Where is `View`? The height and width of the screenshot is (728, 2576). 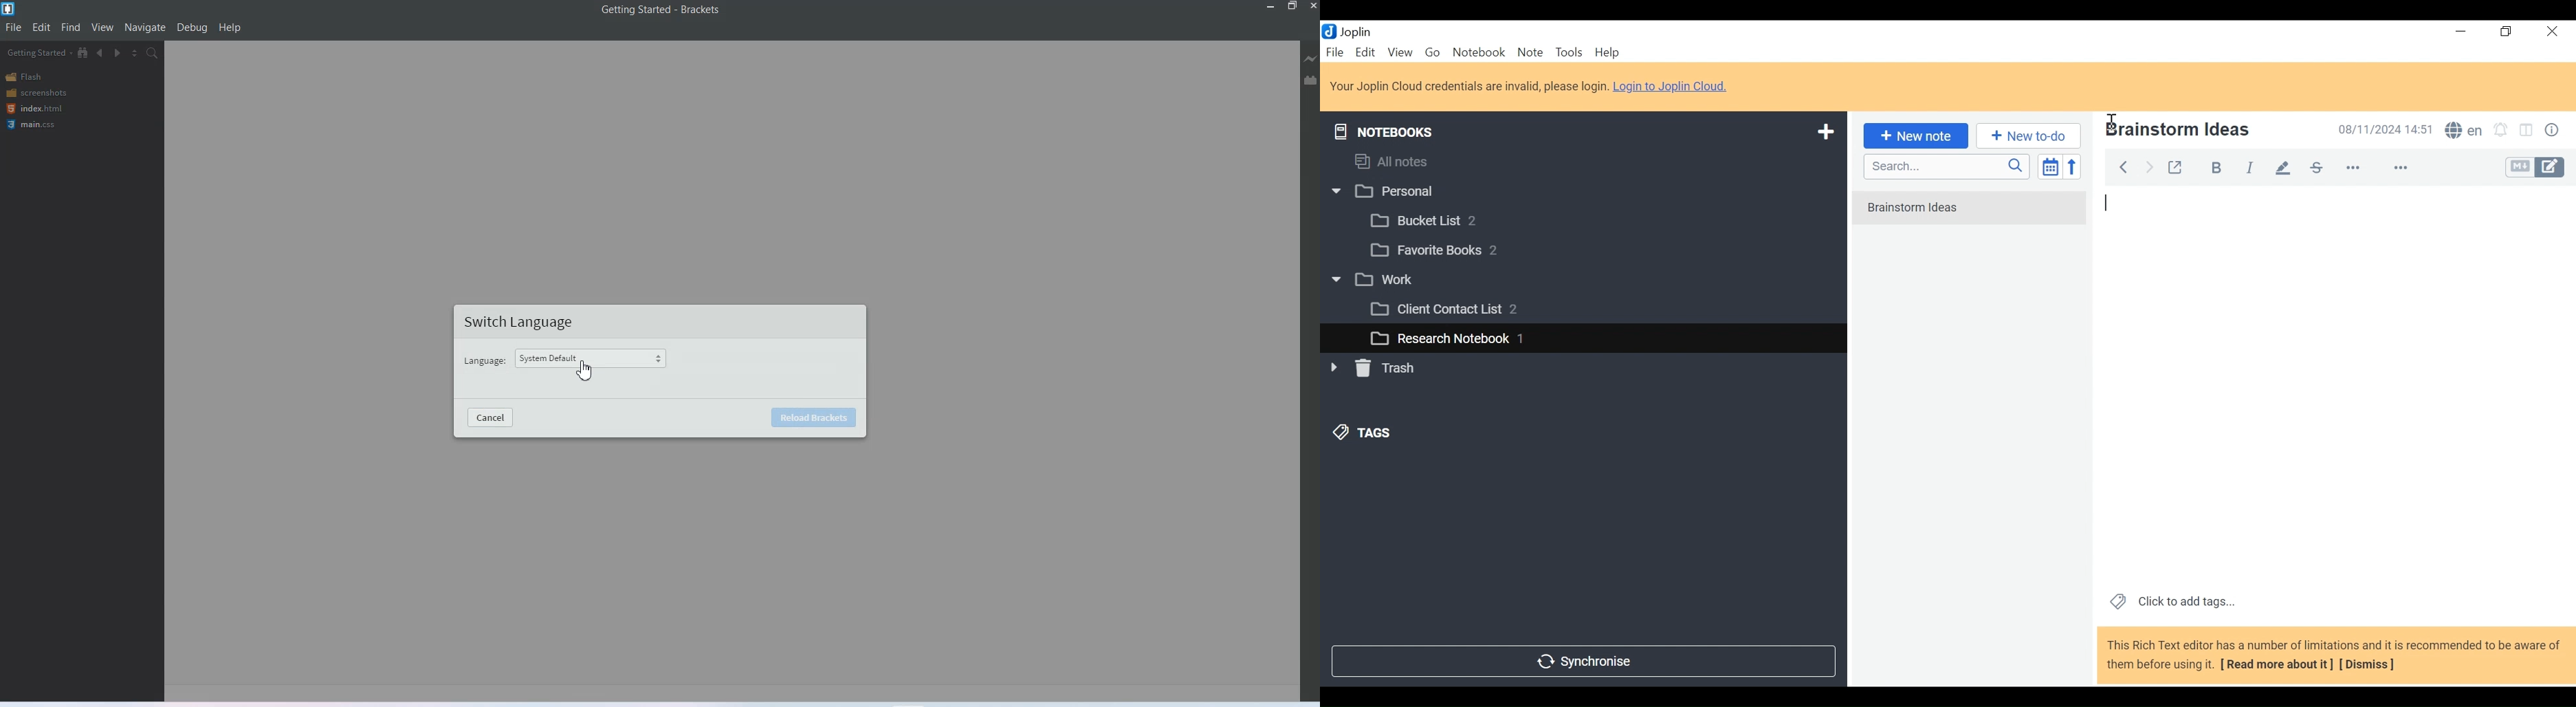 View is located at coordinates (1400, 52).